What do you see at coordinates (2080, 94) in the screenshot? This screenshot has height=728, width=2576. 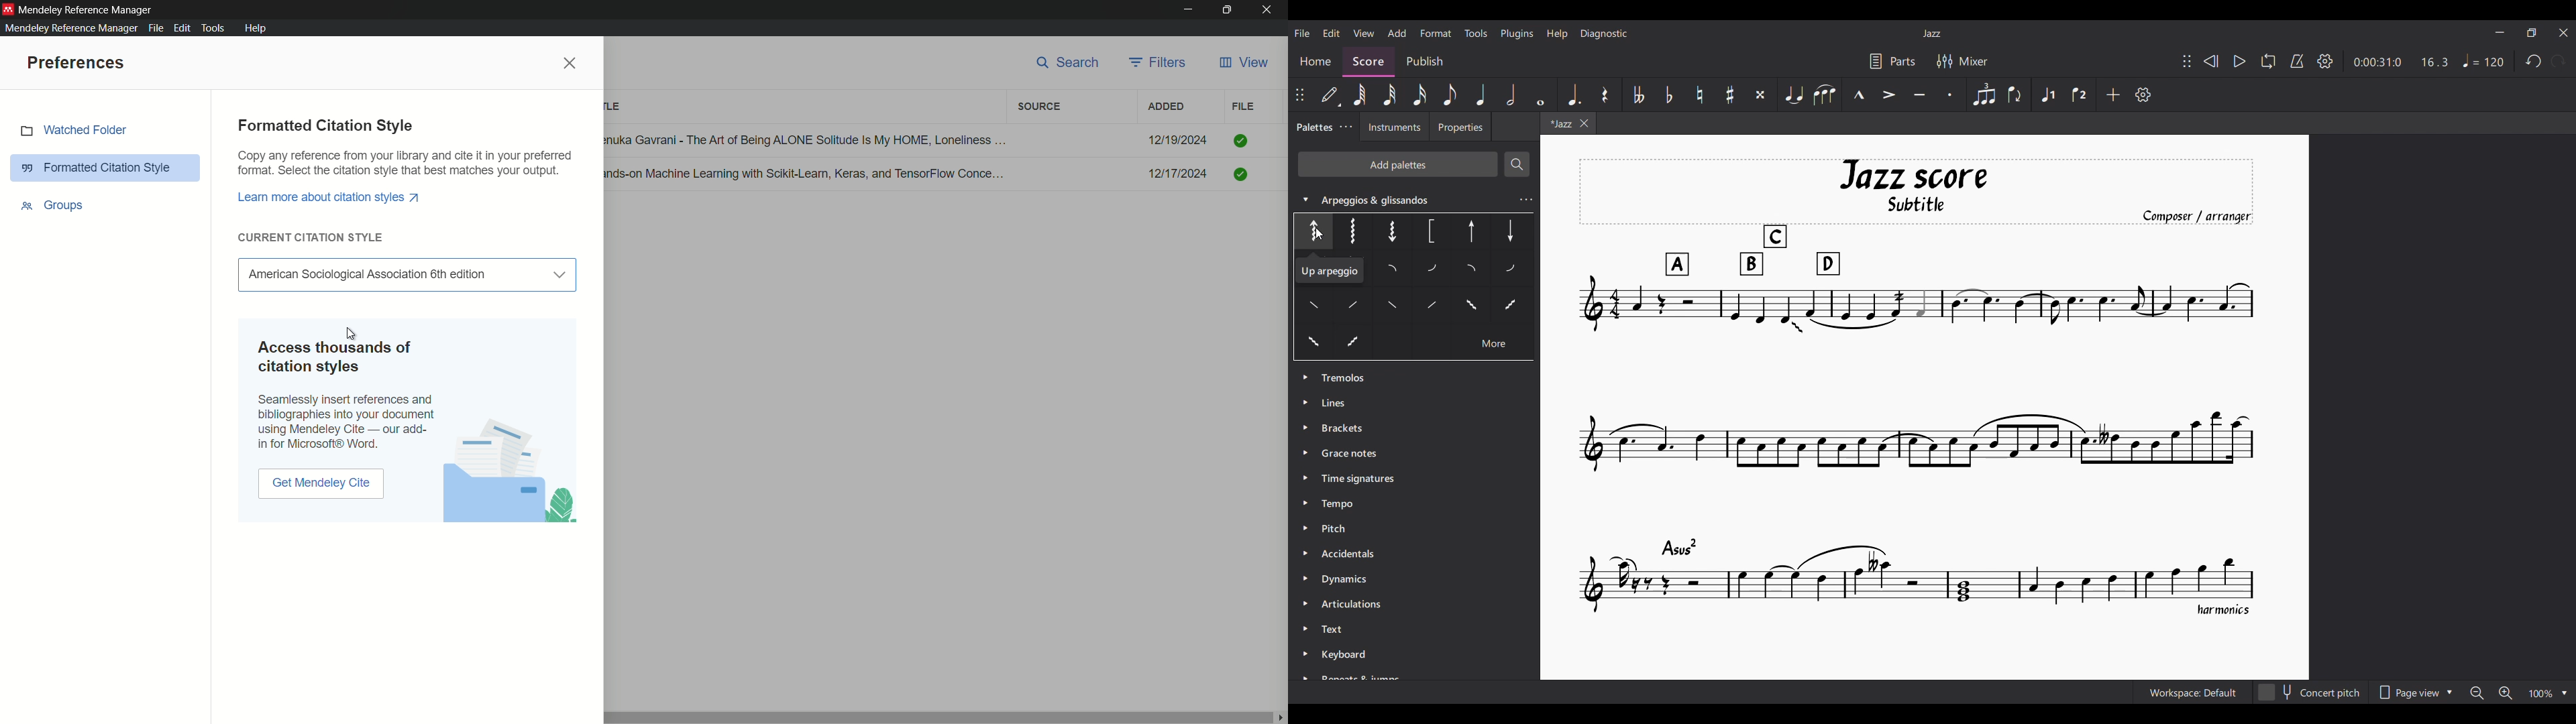 I see `Voice 2` at bounding box center [2080, 94].